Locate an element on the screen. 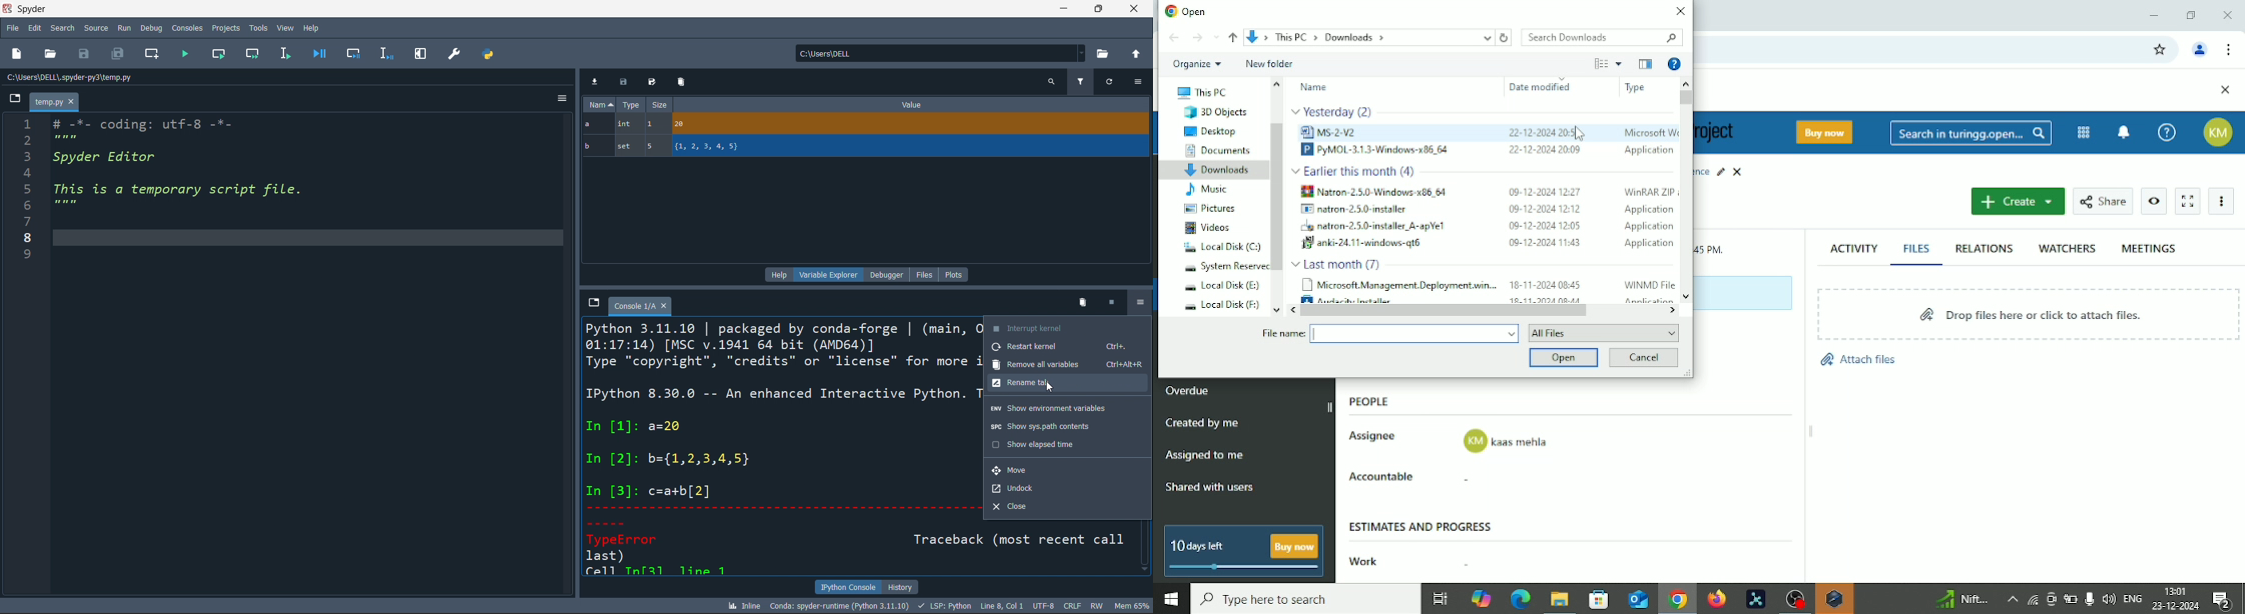 Image resolution: width=2268 pixels, height=616 pixels. search is located at coordinates (61, 28).